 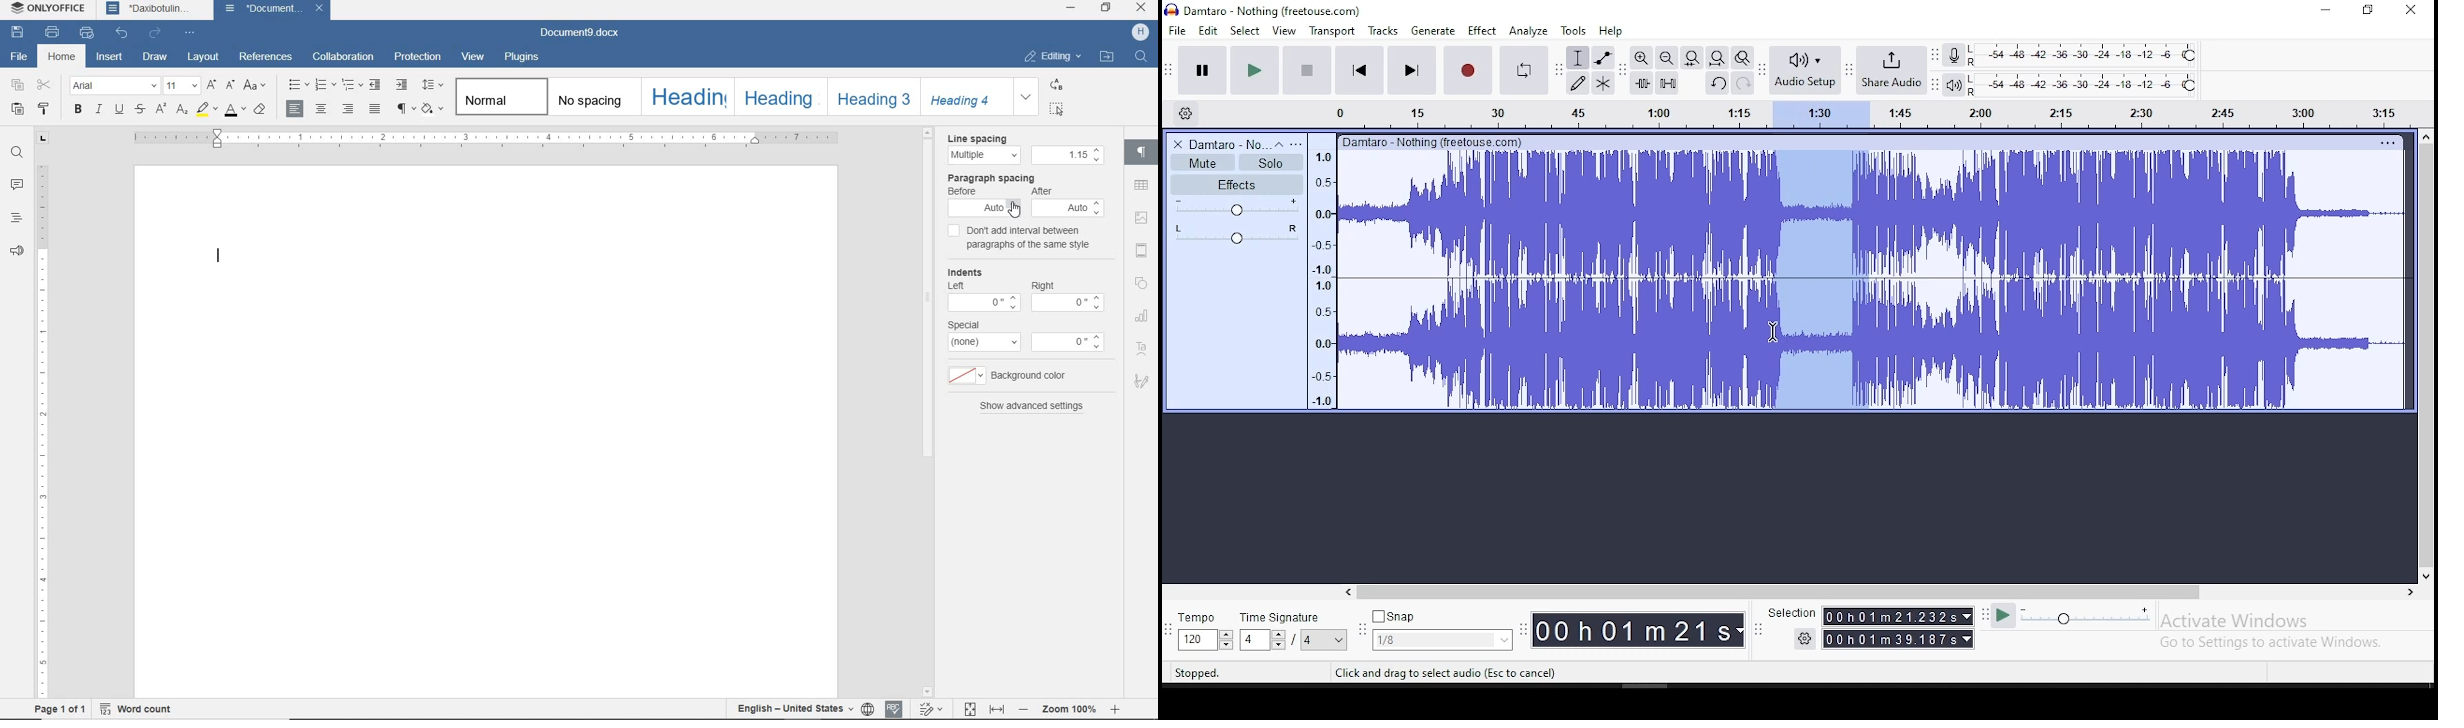 I want to click on Daxibotulin..., so click(x=156, y=9).